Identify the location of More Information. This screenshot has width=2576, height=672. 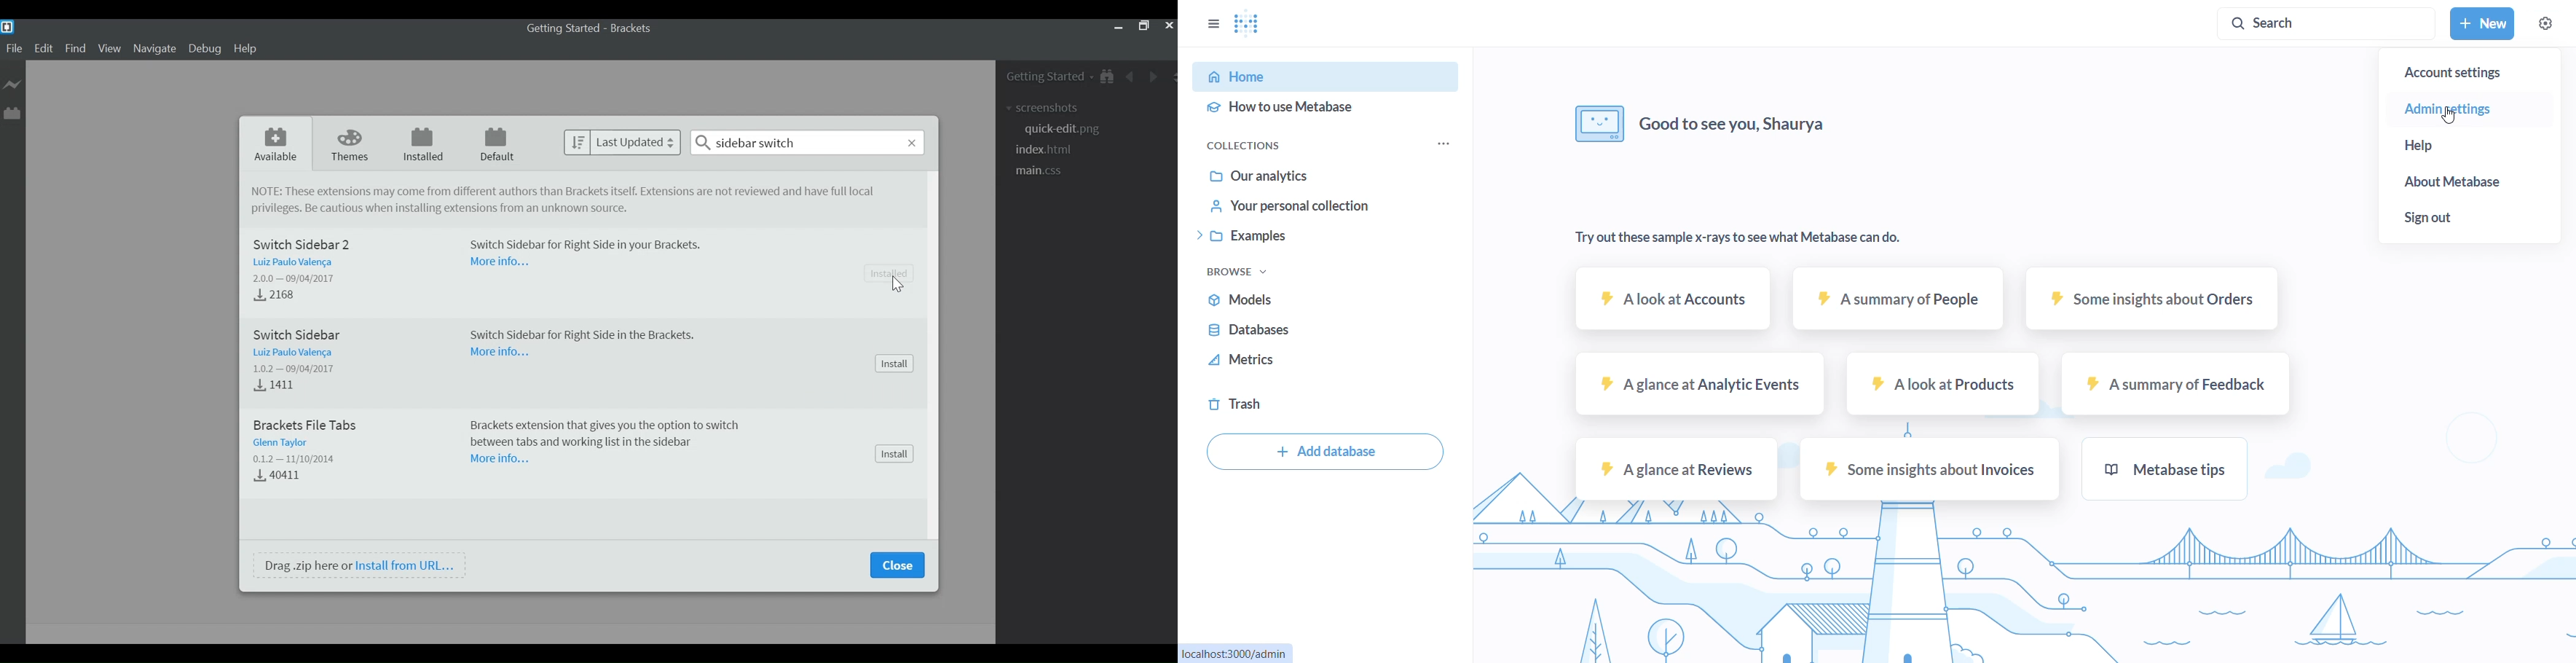
(502, 459).